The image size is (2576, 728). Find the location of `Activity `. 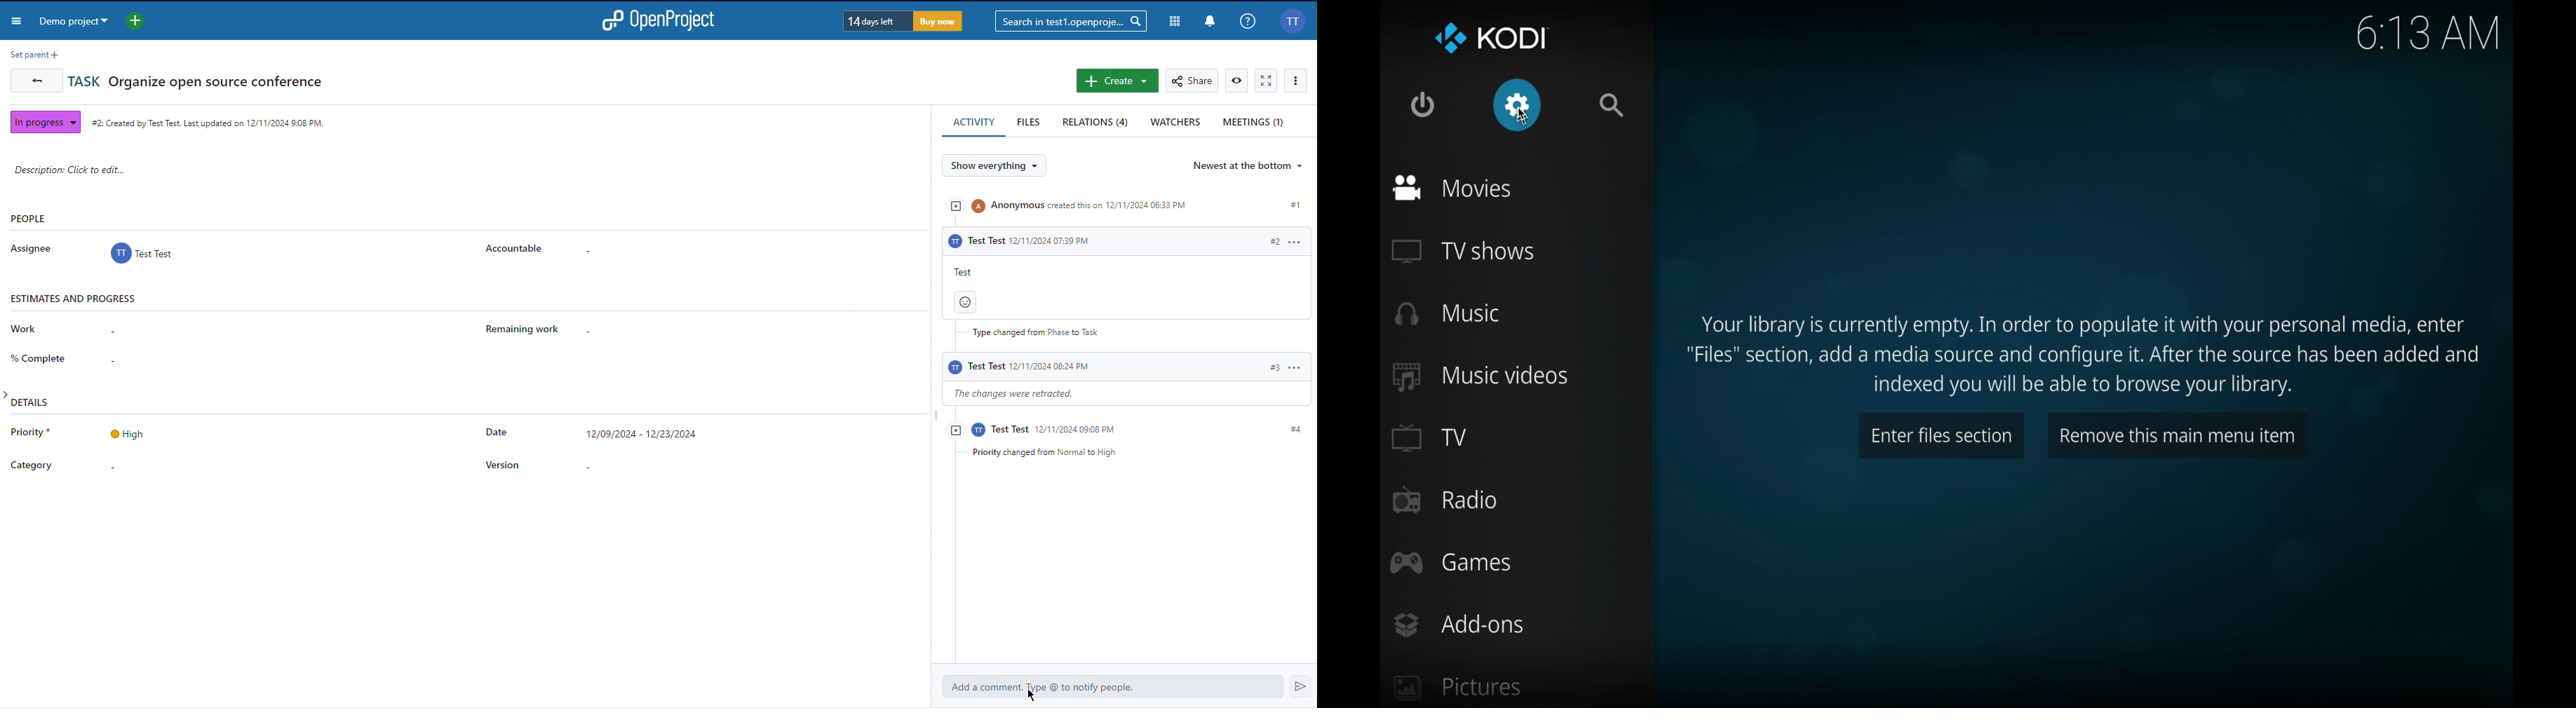

Activity  is located at coordinates (1121, 326).